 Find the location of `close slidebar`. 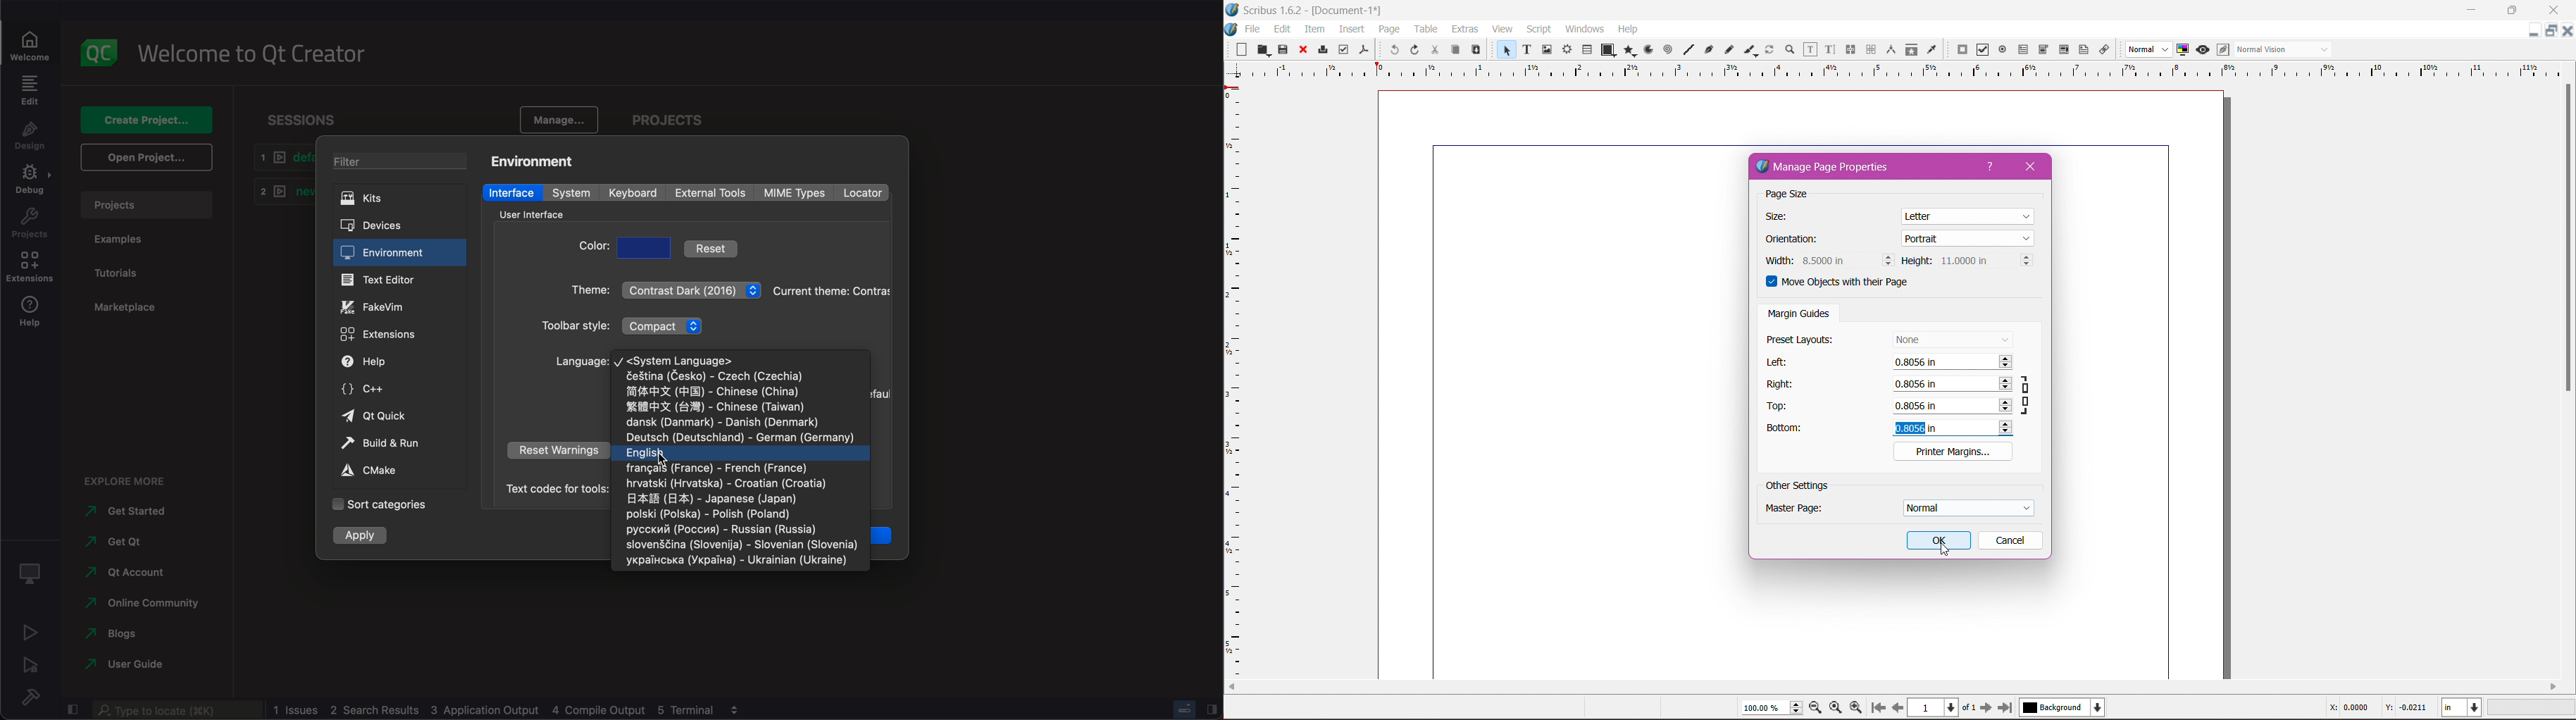

close slidebar is located at coordinates (1212, 709).